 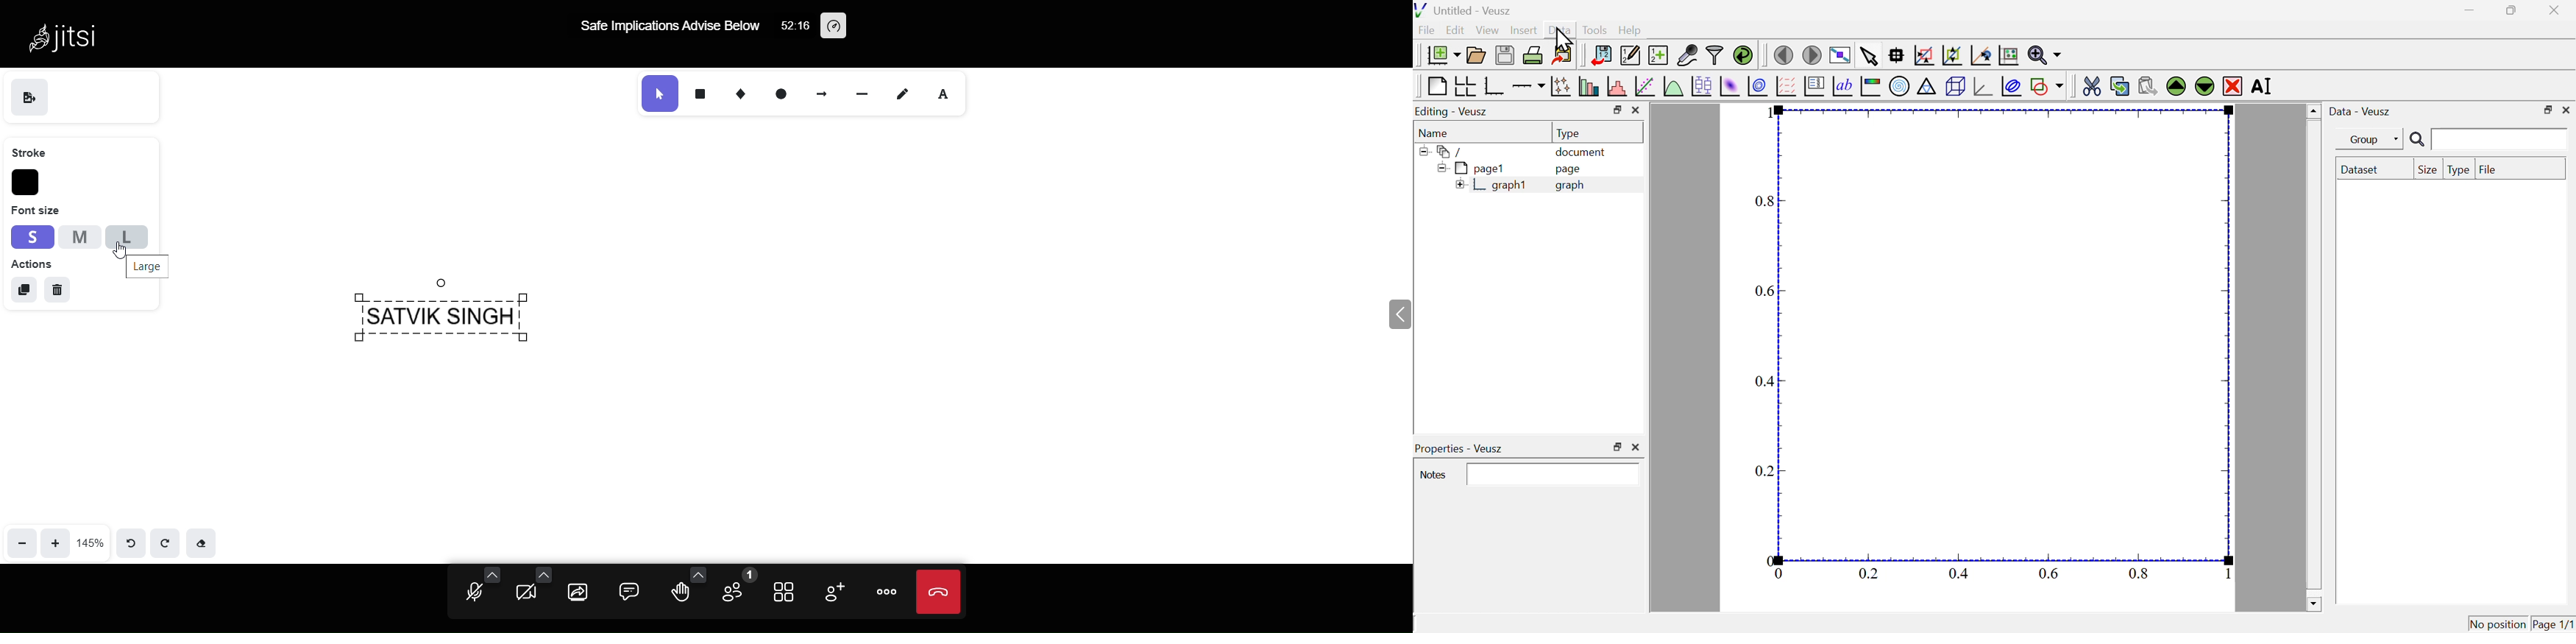 I want to click on file, so click(x=1428, y=32).